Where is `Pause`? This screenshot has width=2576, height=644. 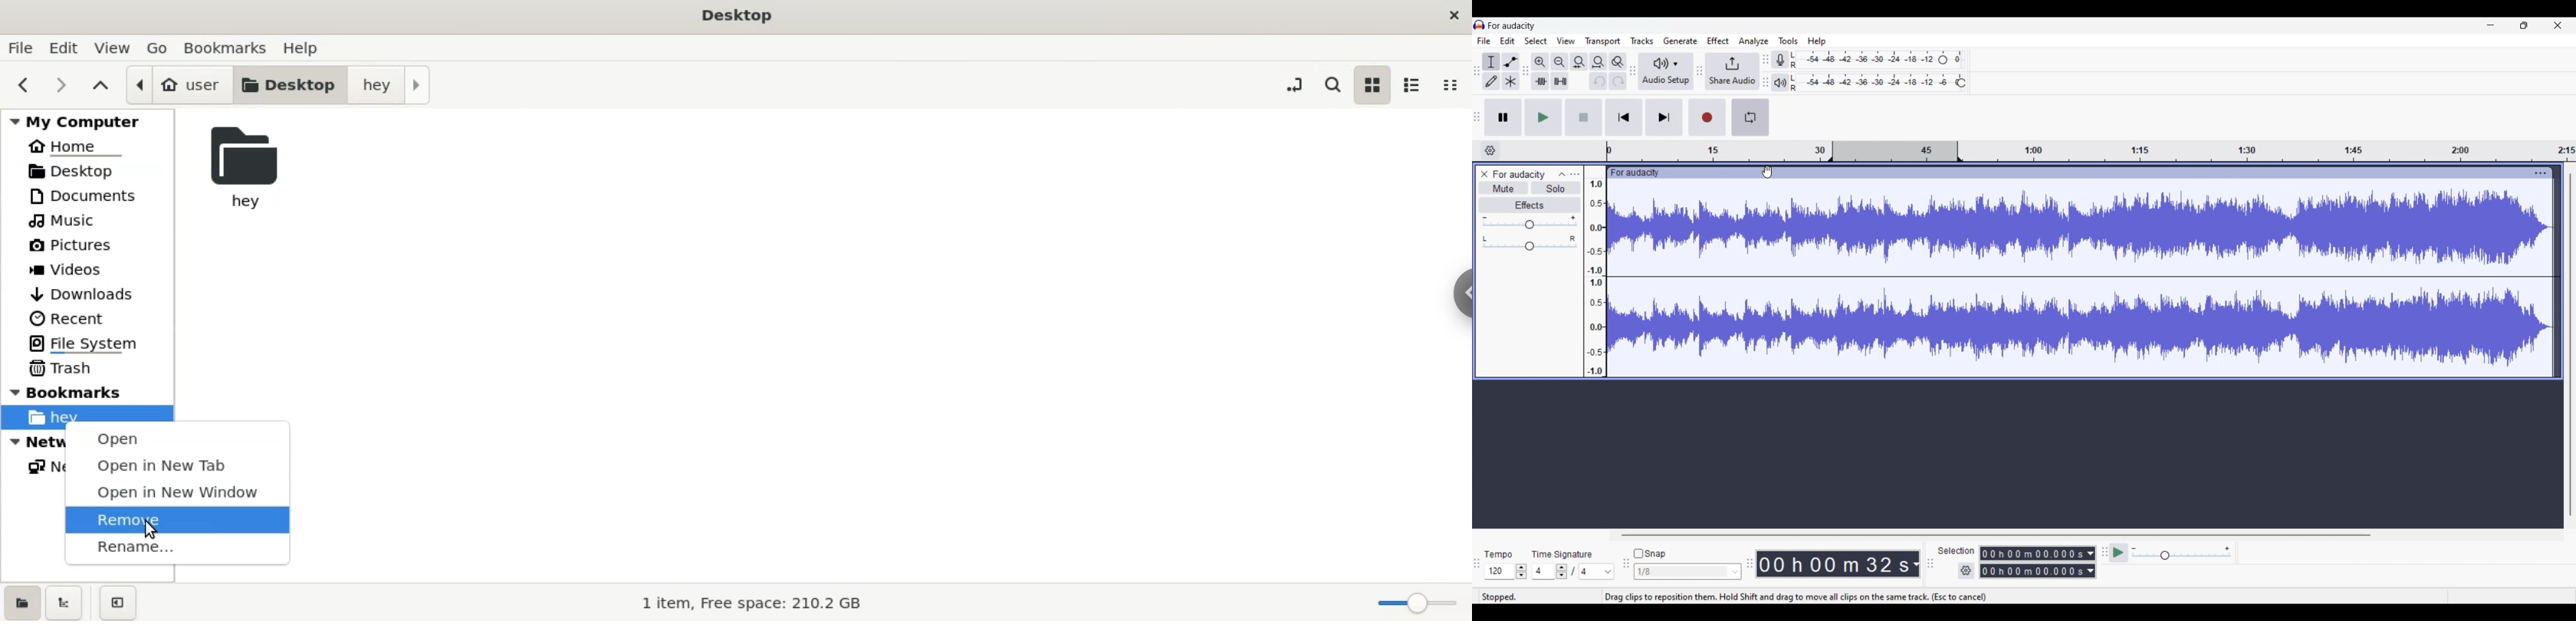 Pause is located at coordinates (1503, 117).